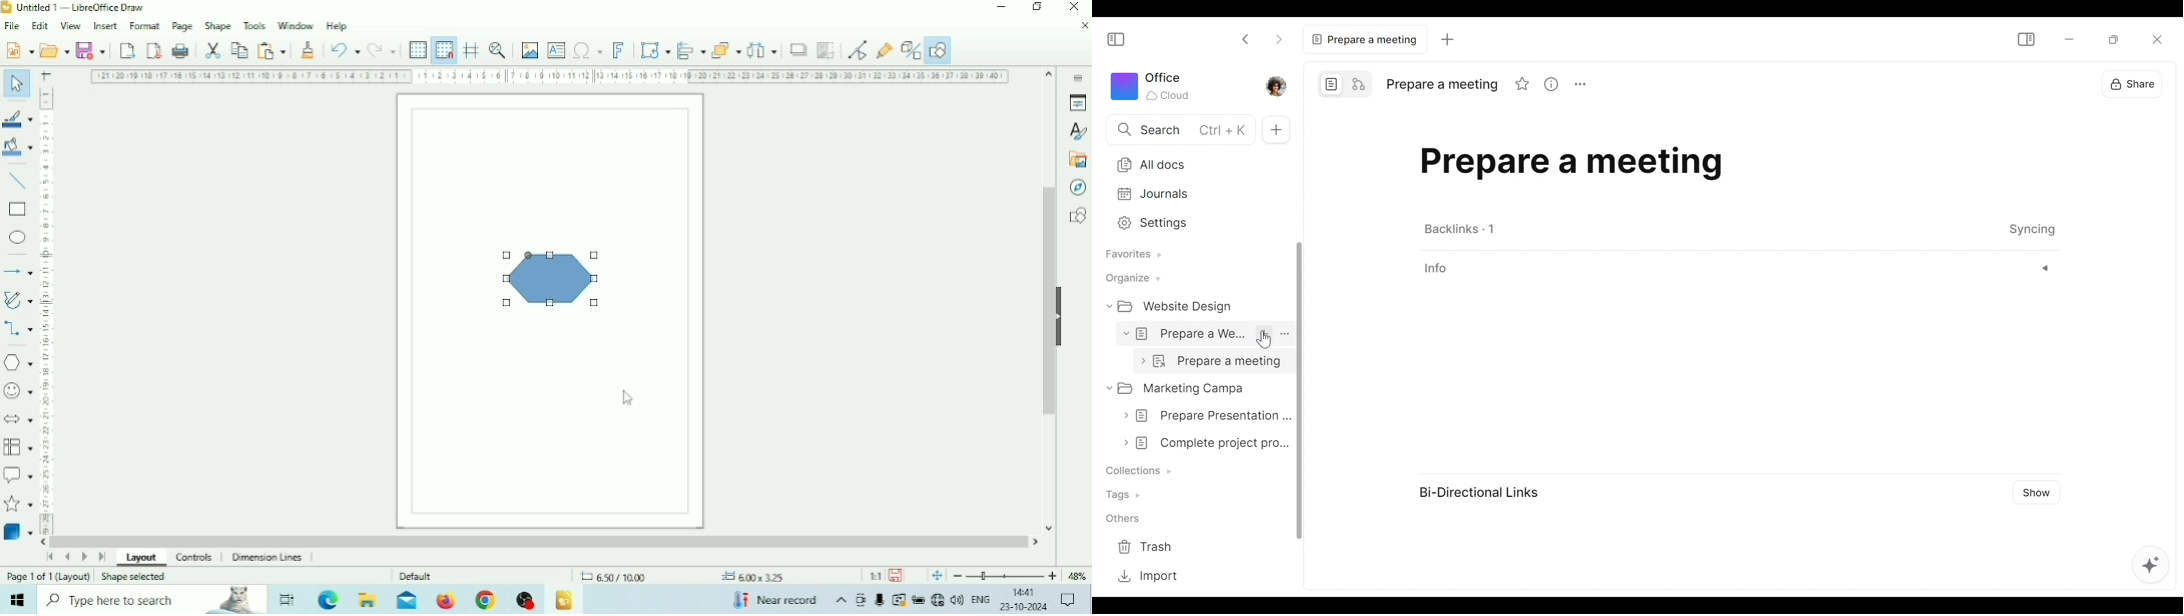 The height and width of the screenshot is (616, 2184). What do you see at coordinates (18, 531) in the screenshot?
I see `3D Objects` at bounding box center [18, 531].